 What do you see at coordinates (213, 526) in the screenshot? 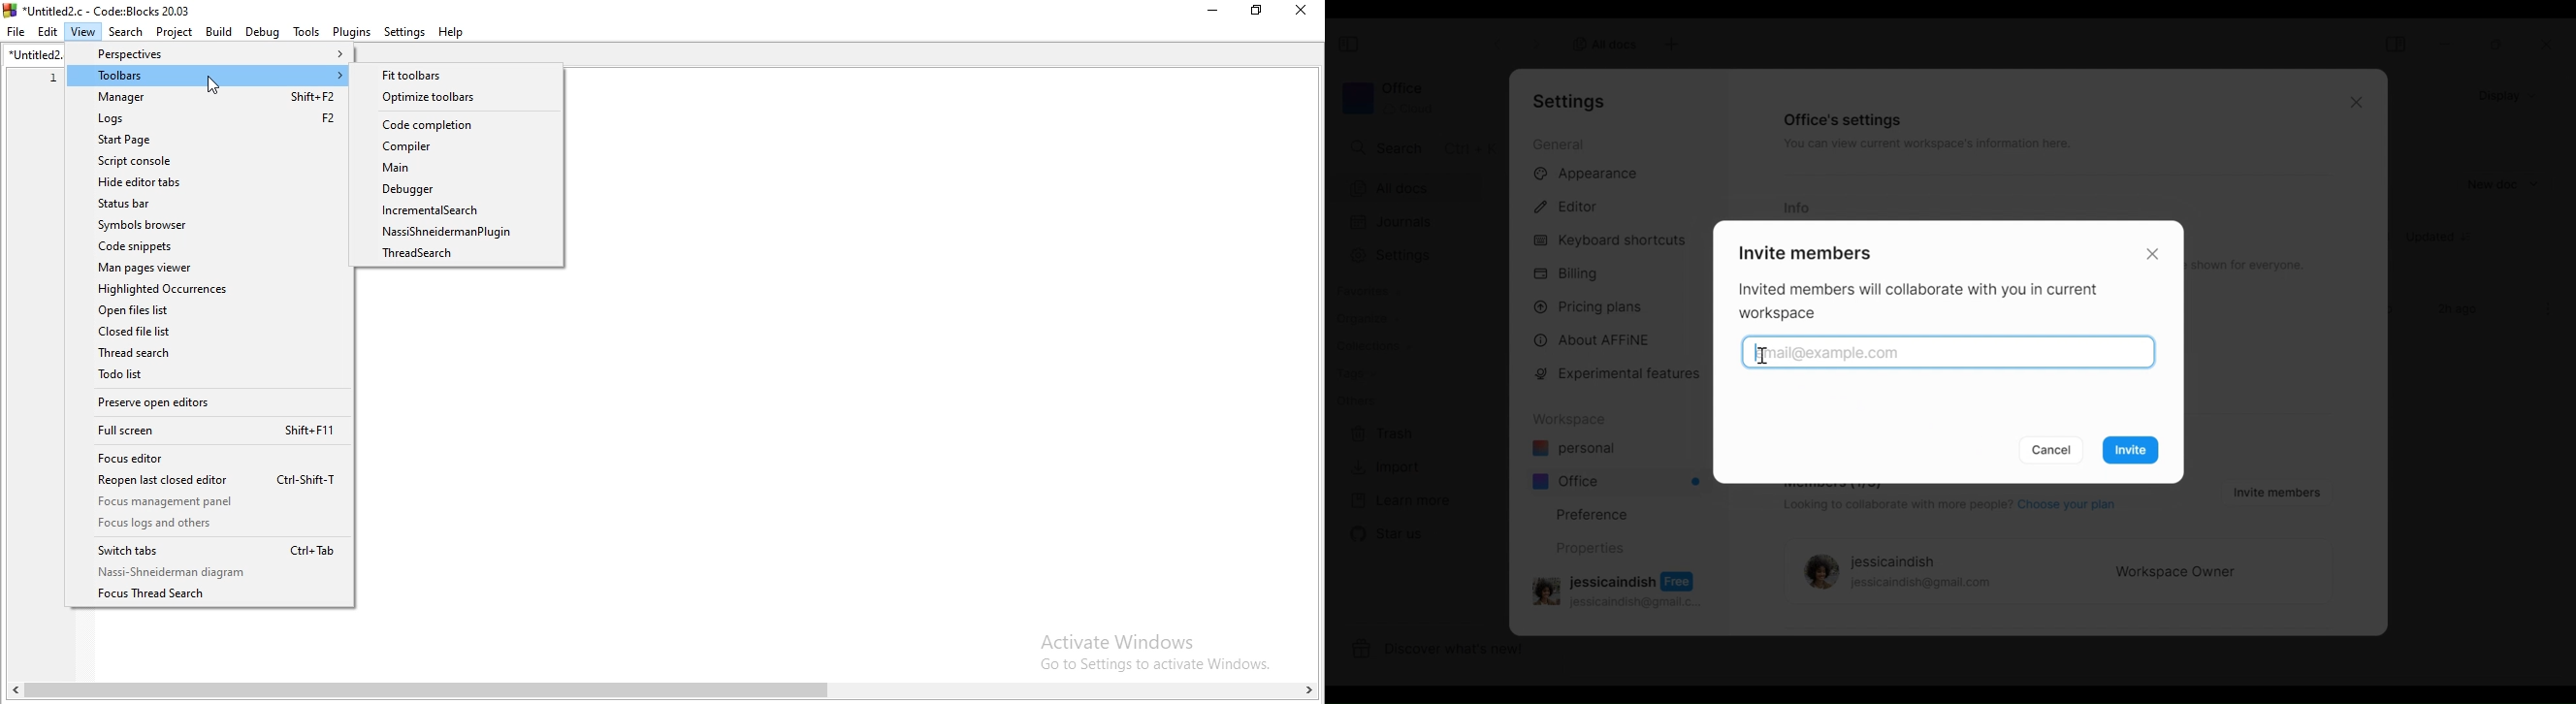
I see `Focus legs and others` at bounding box center [213, 526].